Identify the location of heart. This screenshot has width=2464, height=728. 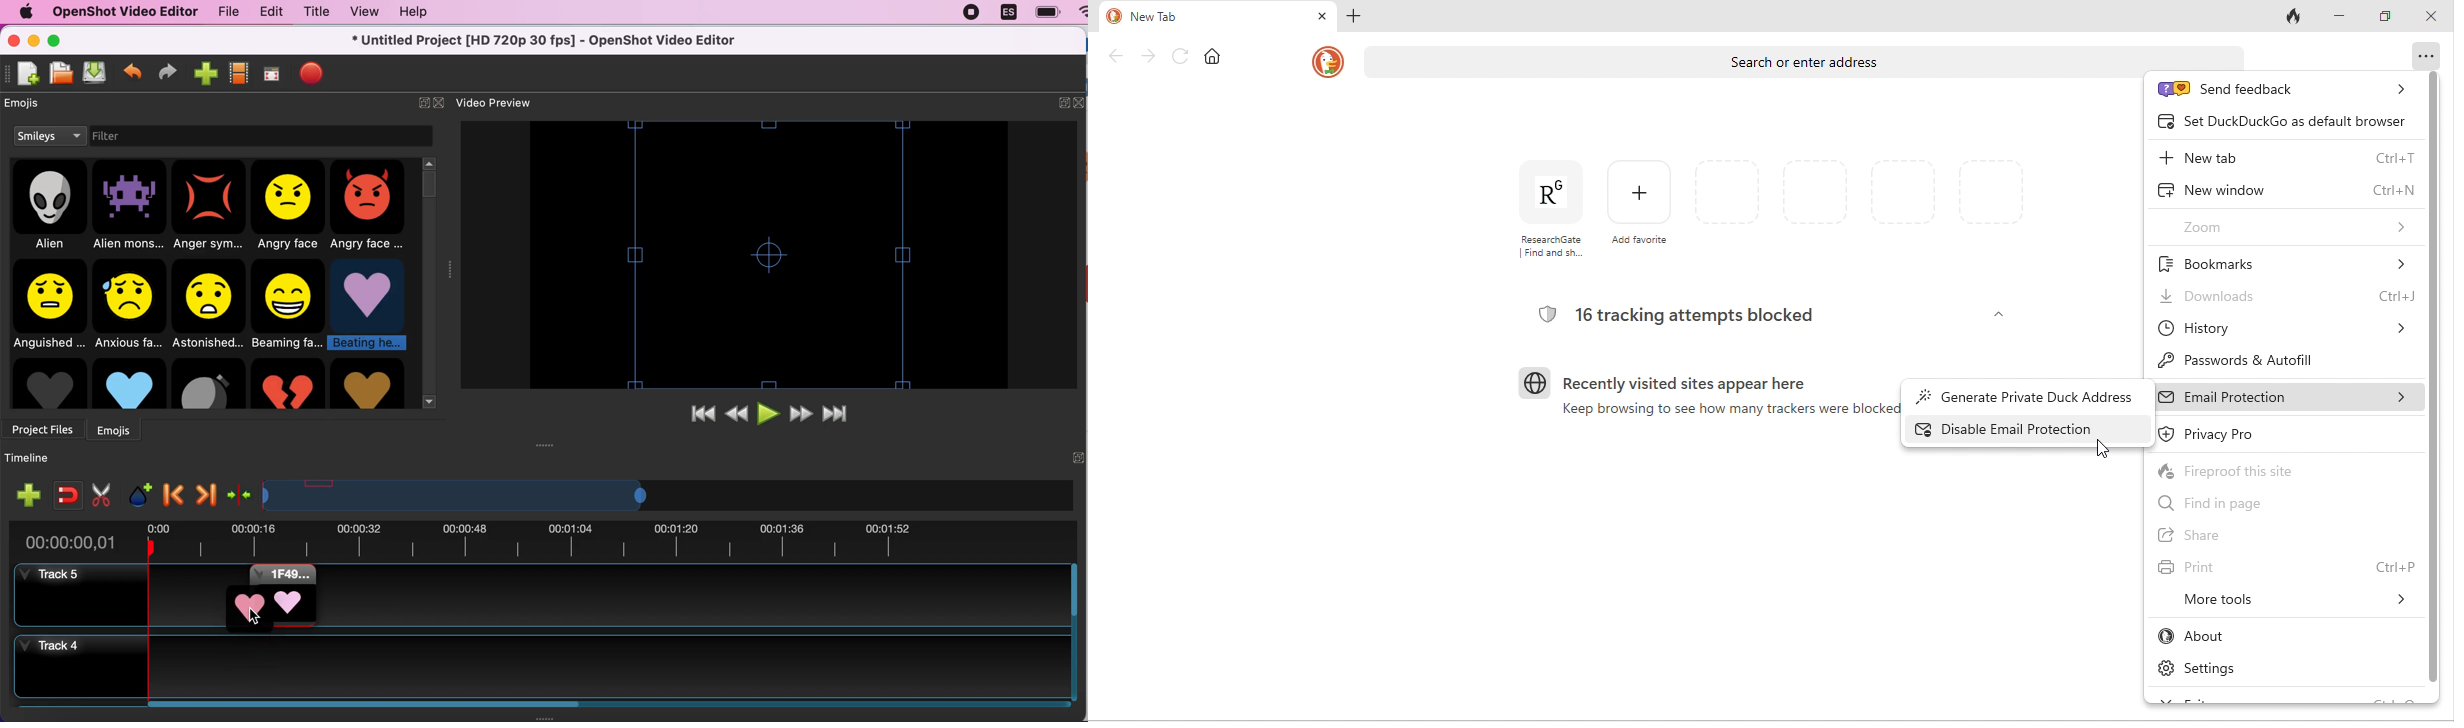
(367, 383).